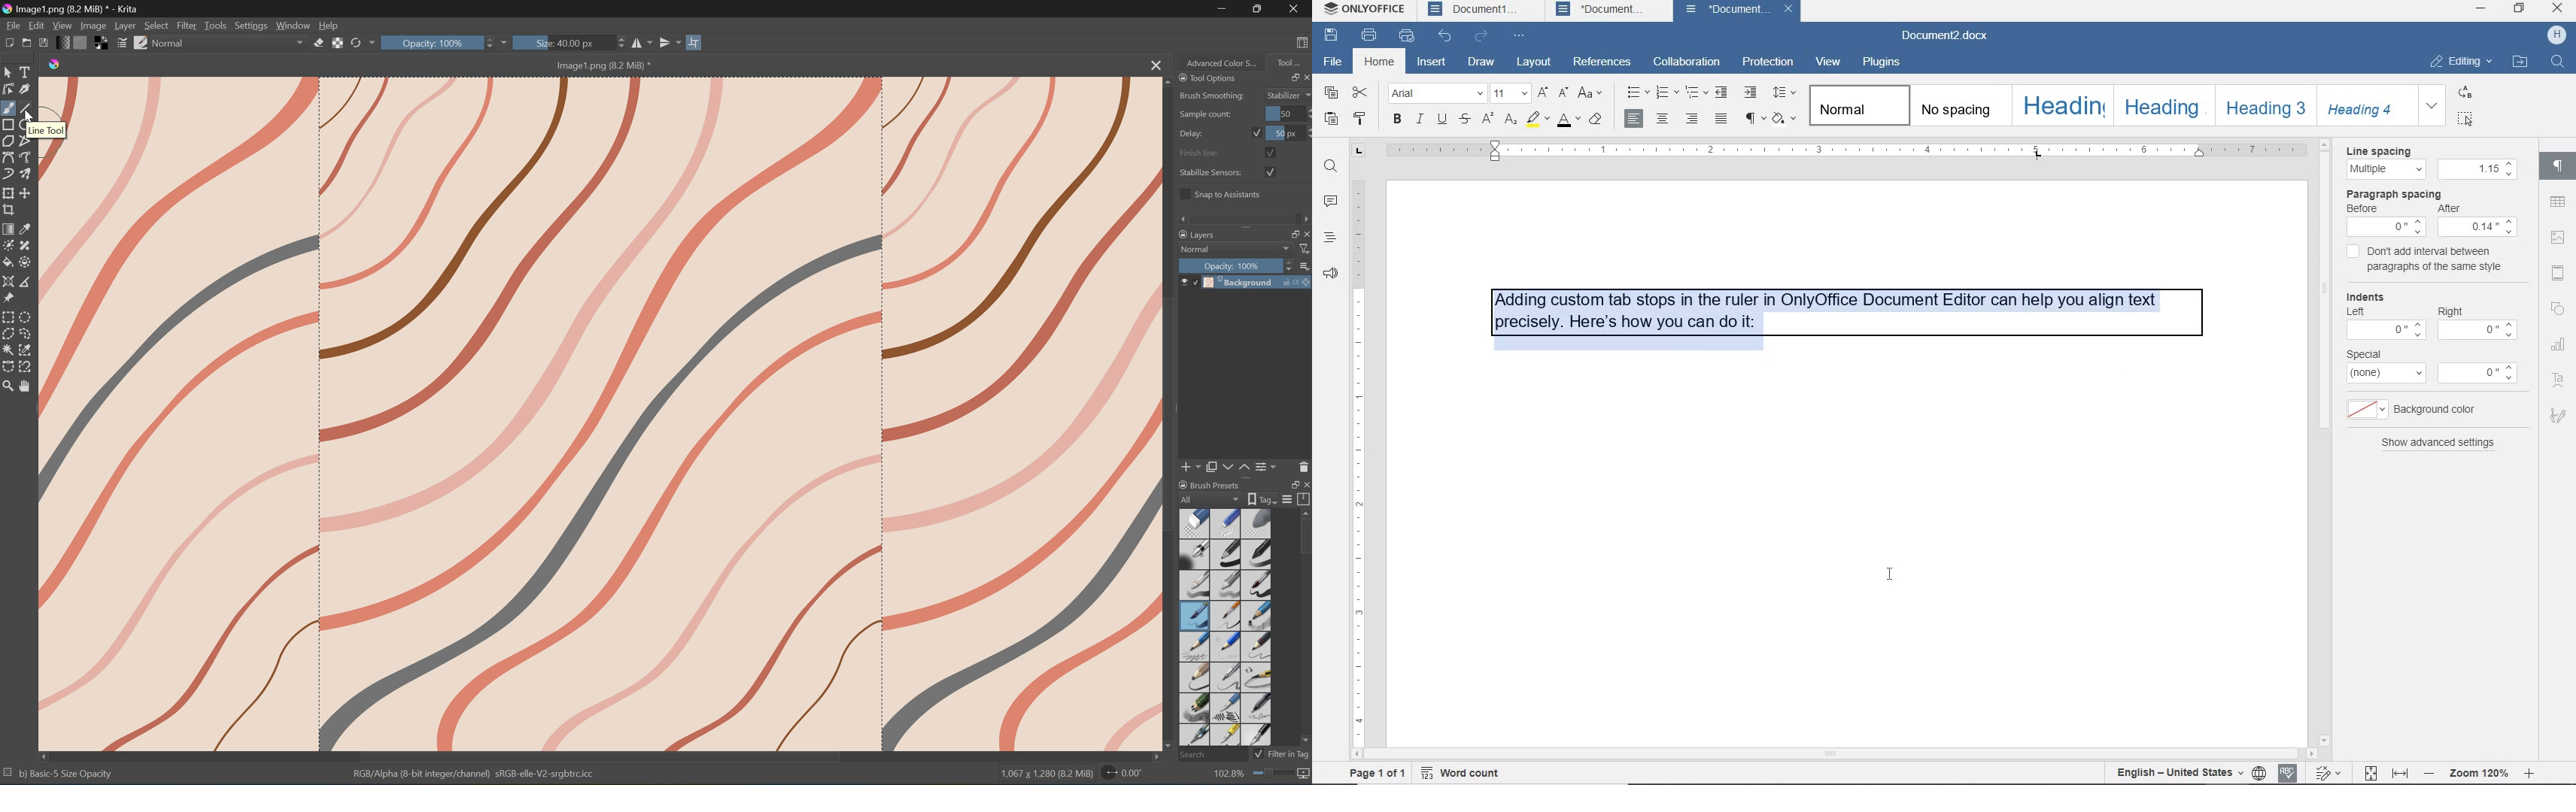 This screenshot has height=812, width=2576. What do you see at coordinates (1369, 35) in the screenshot?
I see `print` at bounding box center [1369, 35].